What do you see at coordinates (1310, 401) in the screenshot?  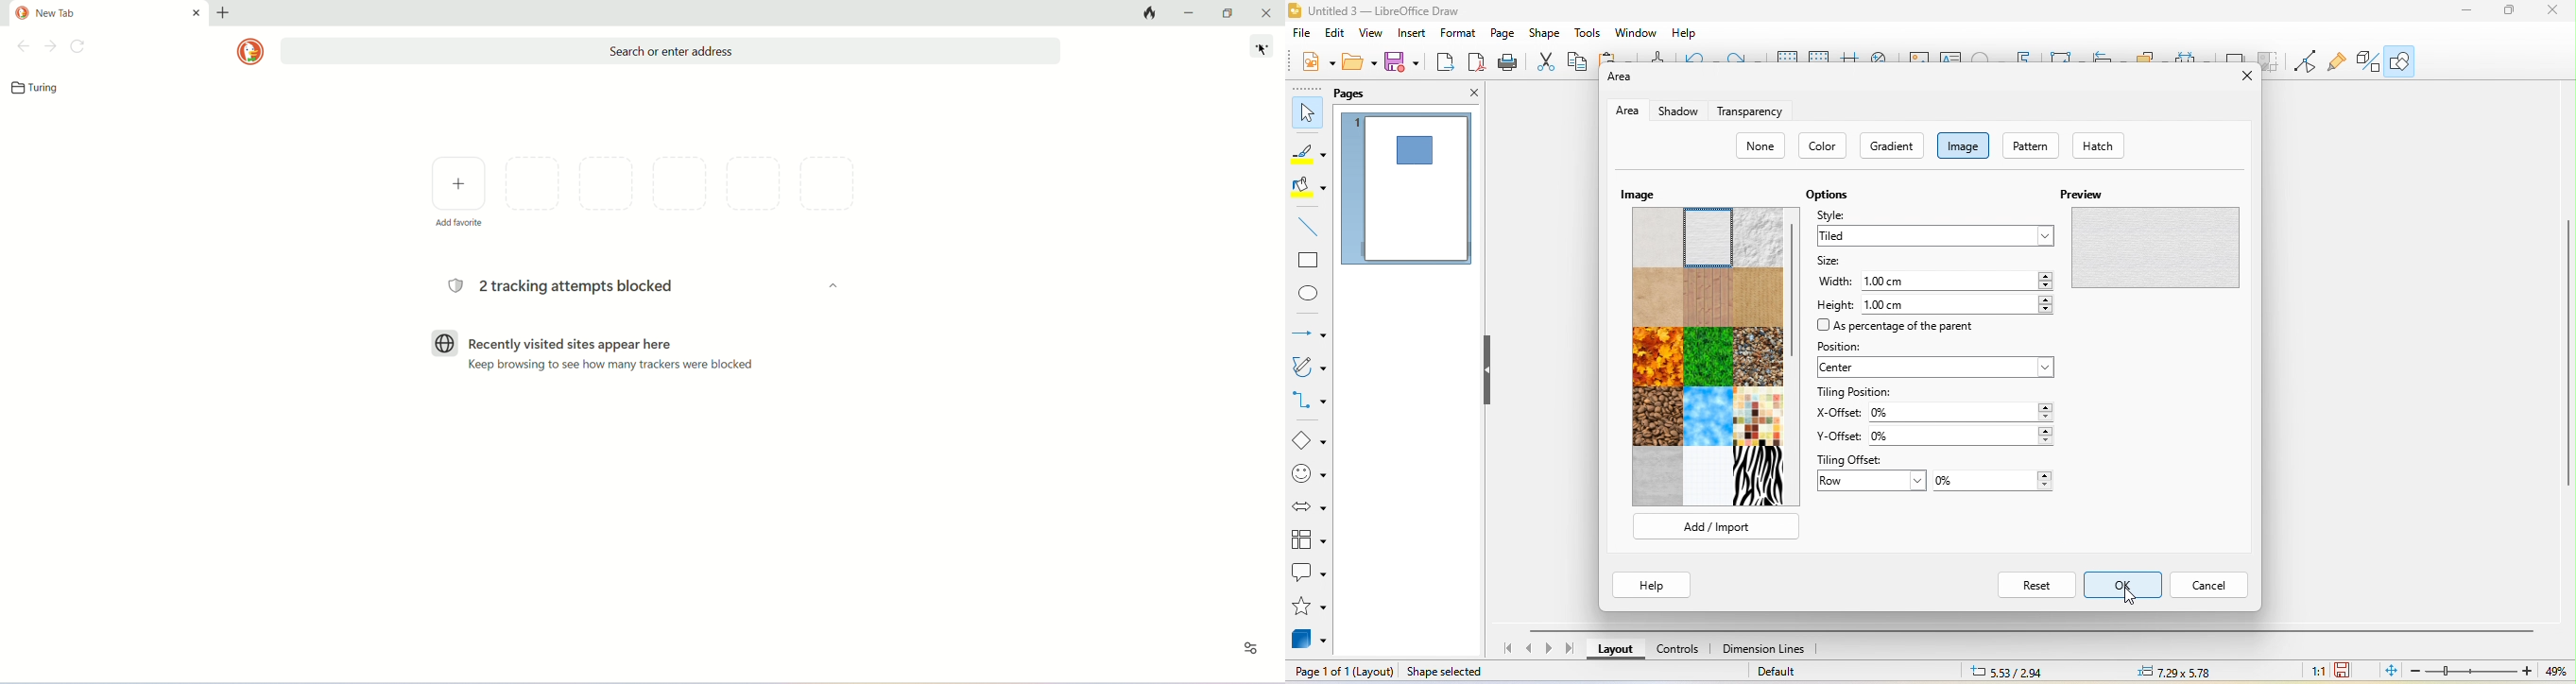 I see `connectors` at bounding box center [1310, 401].